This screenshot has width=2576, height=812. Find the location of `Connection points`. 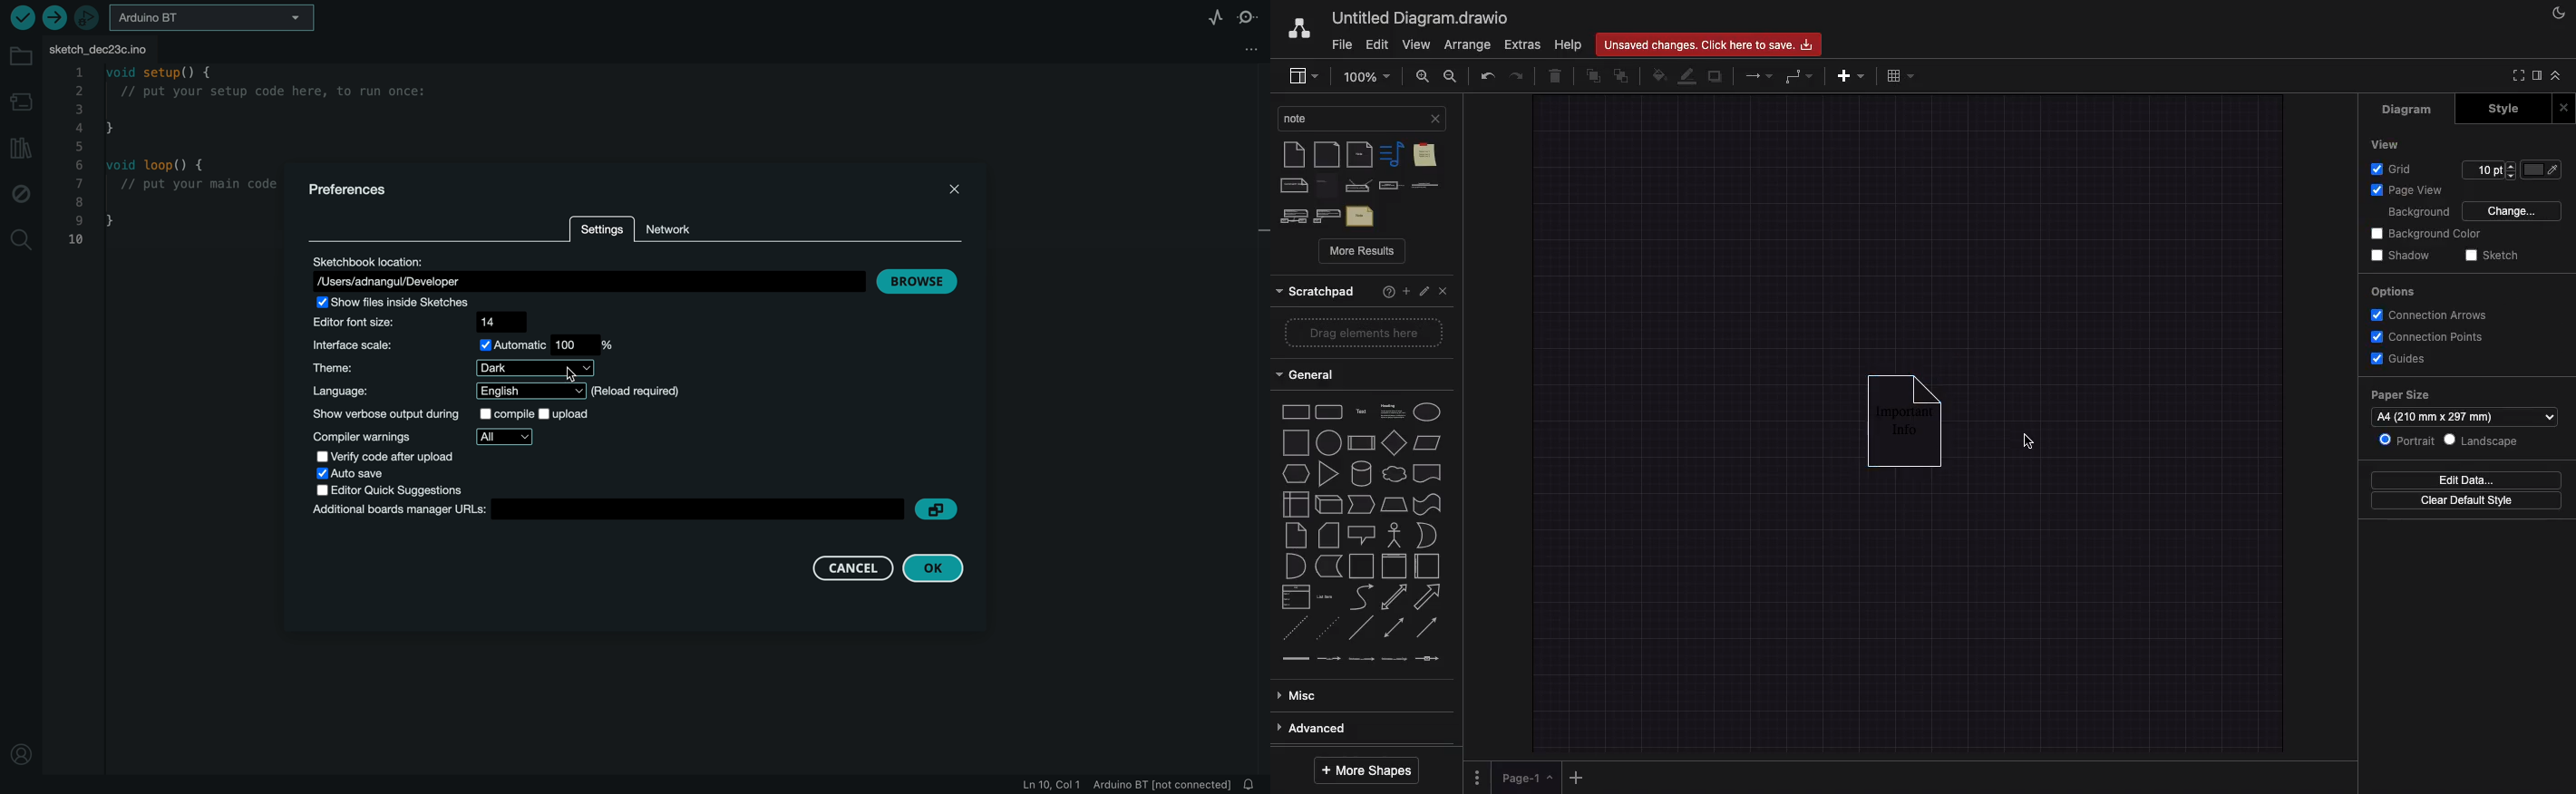

Connection points is located at coordinates (2423, 336).